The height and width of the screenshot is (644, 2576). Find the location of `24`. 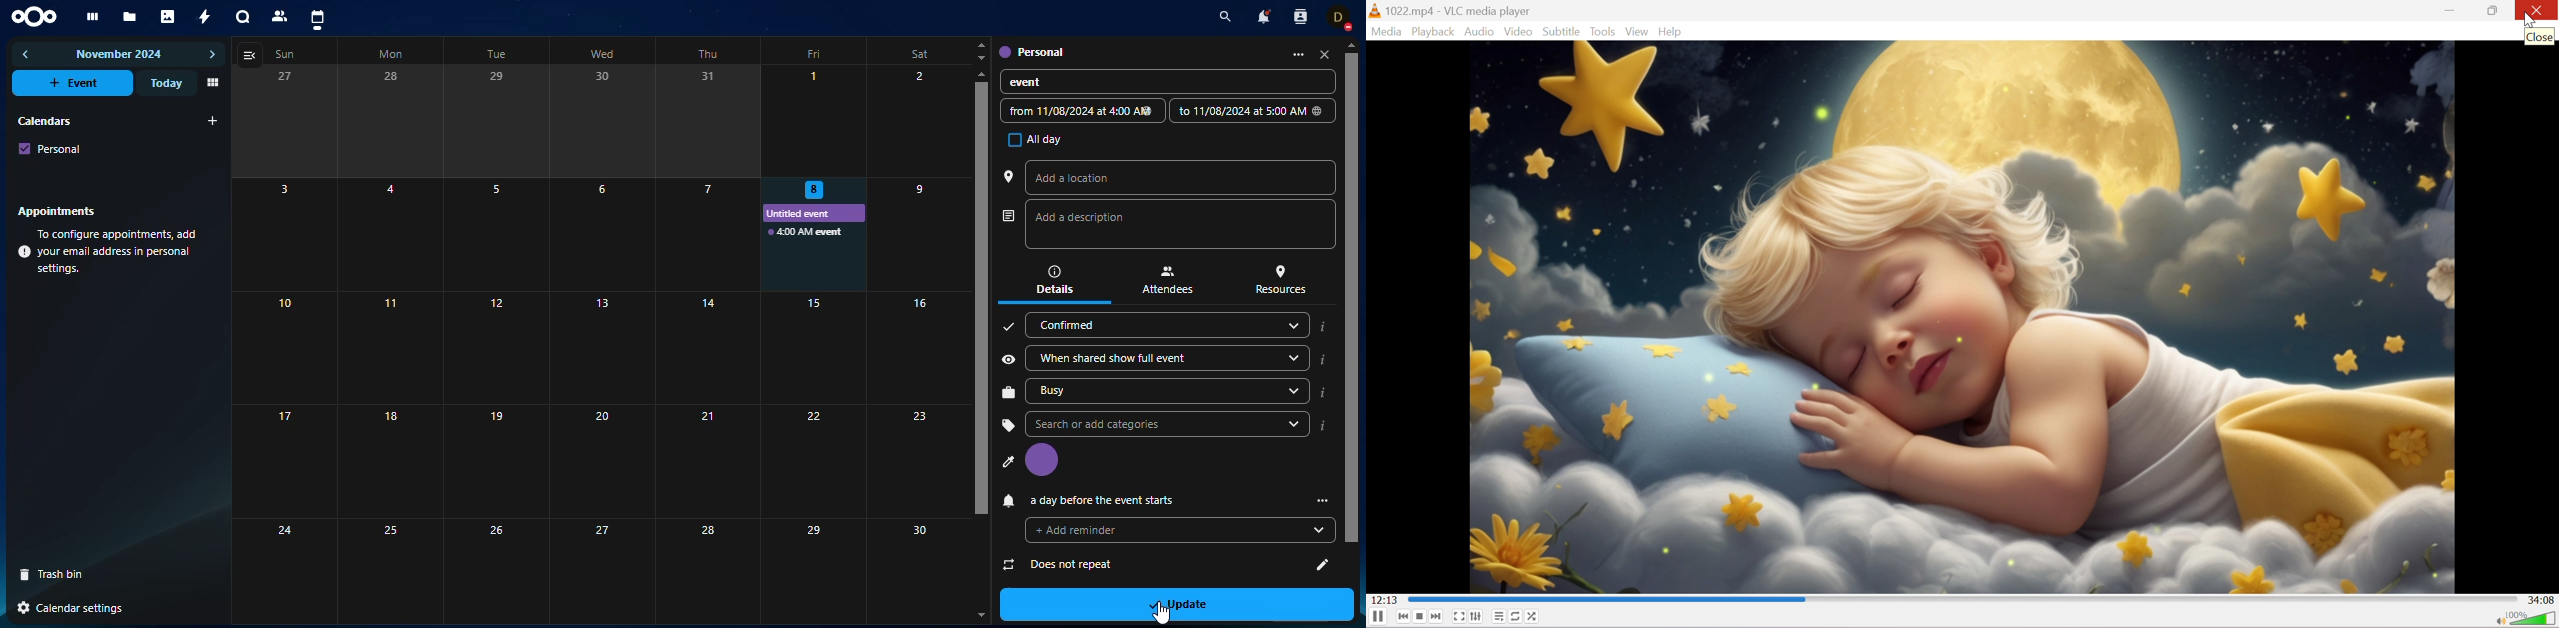

24 is located at coordinates (283, 567).